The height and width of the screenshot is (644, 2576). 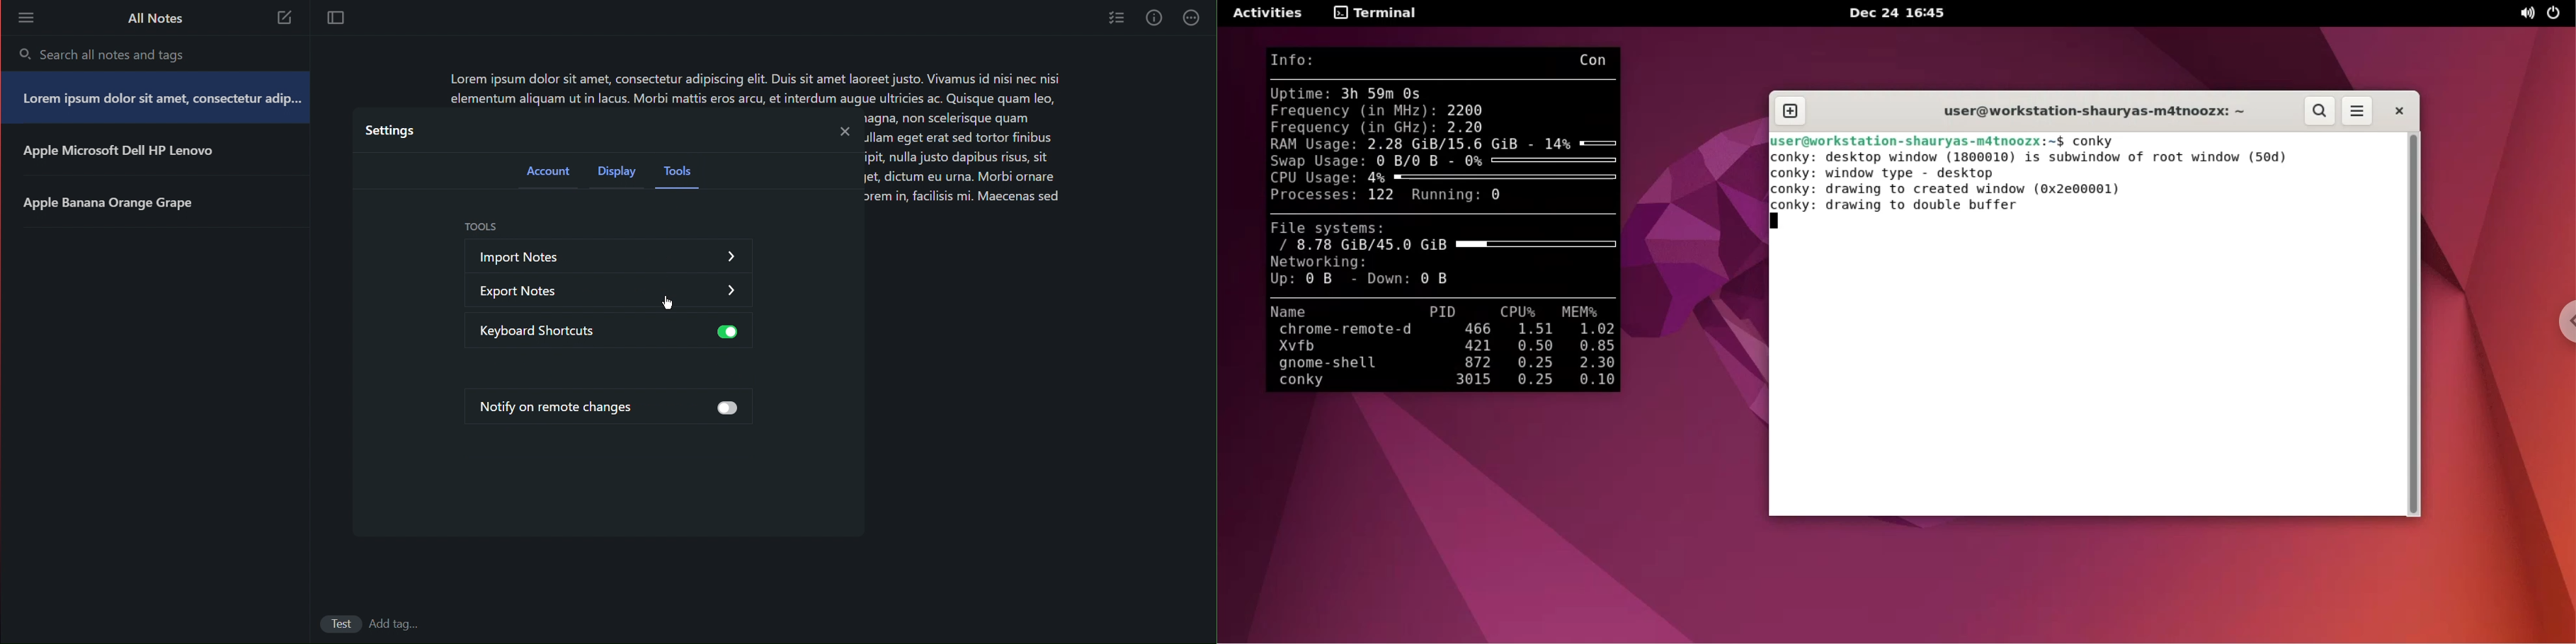 What do you see at coordinates (724, 333) in the screenshot?
I see `button` at bounding box center [724, 333].